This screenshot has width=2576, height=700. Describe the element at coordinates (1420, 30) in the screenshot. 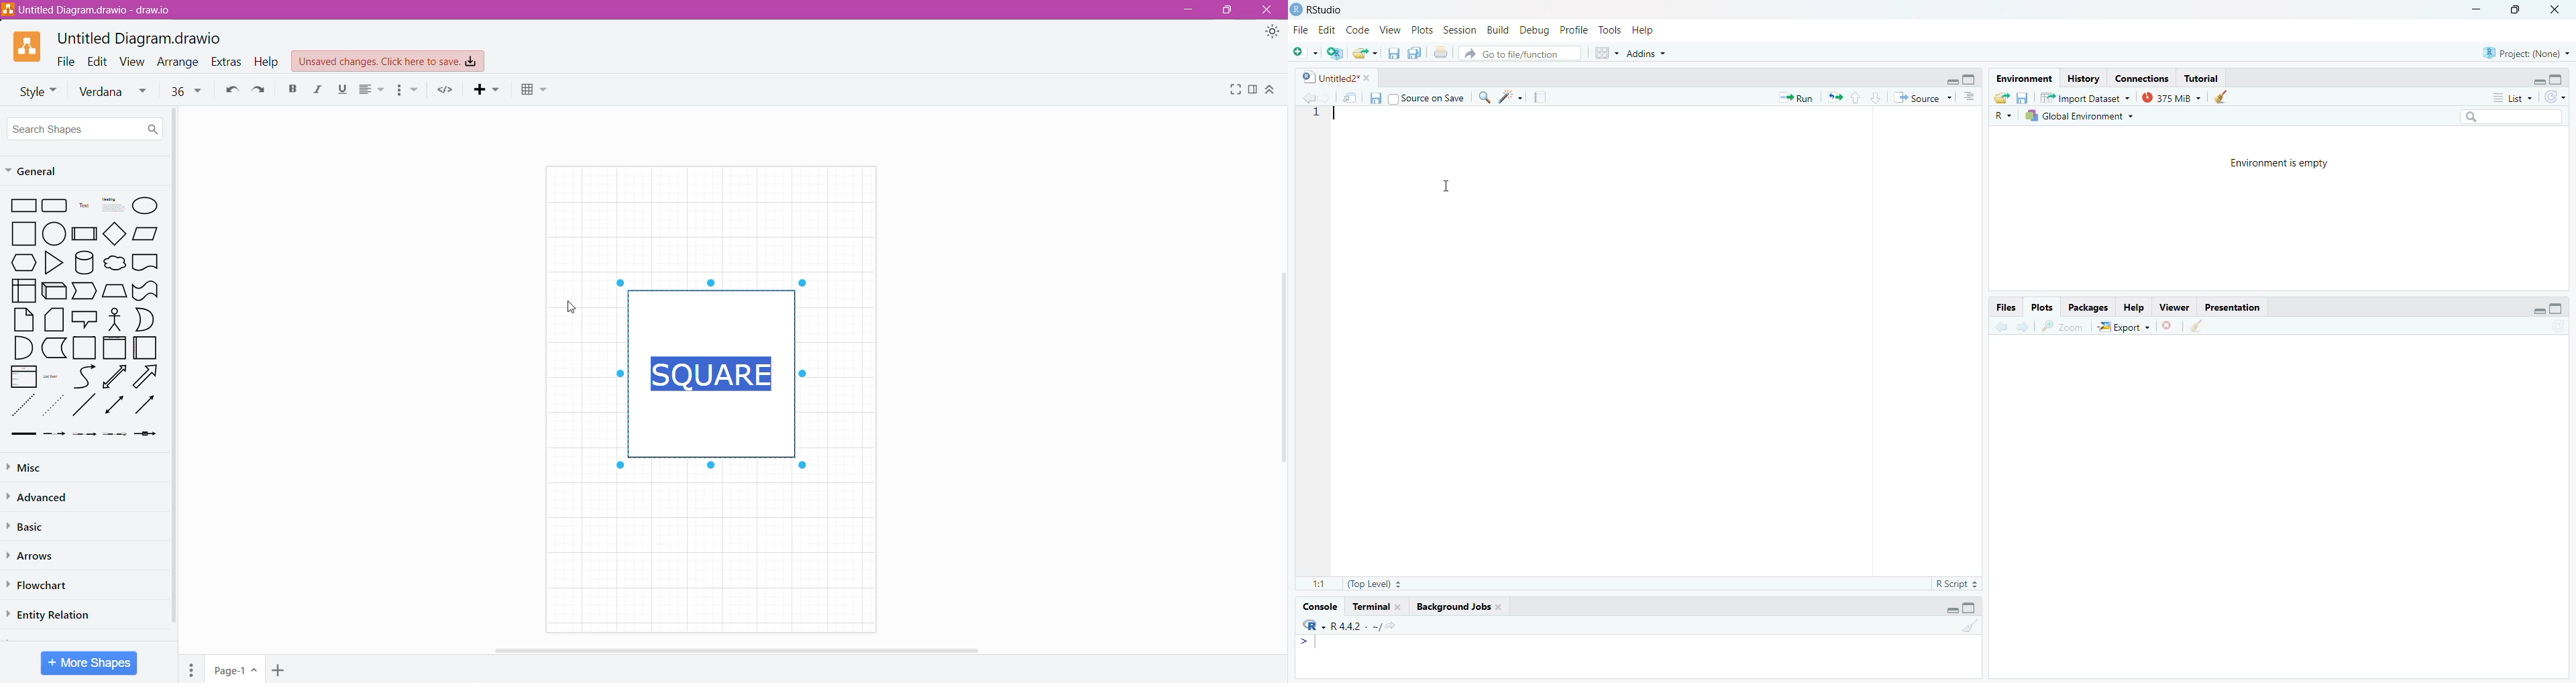

I see `Plots` at that location.